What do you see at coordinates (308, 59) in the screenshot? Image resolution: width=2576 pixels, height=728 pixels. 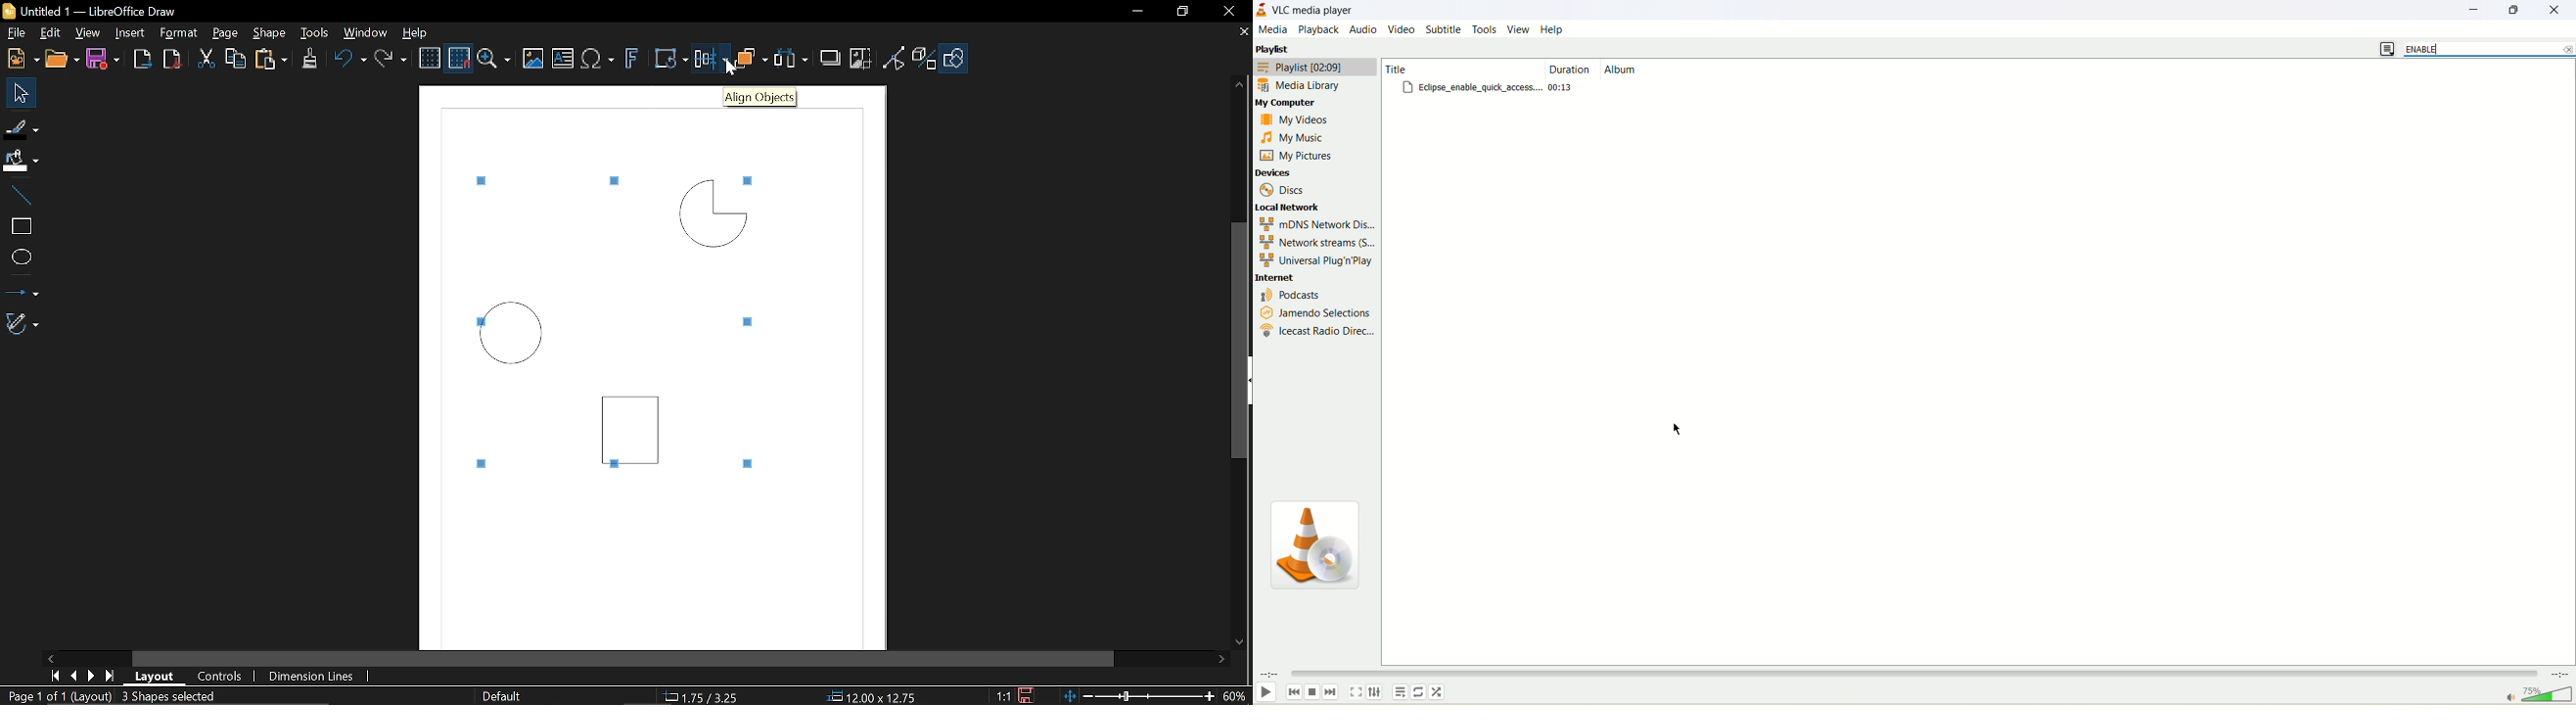 I see `Clone` at bounding box center [308, 59].